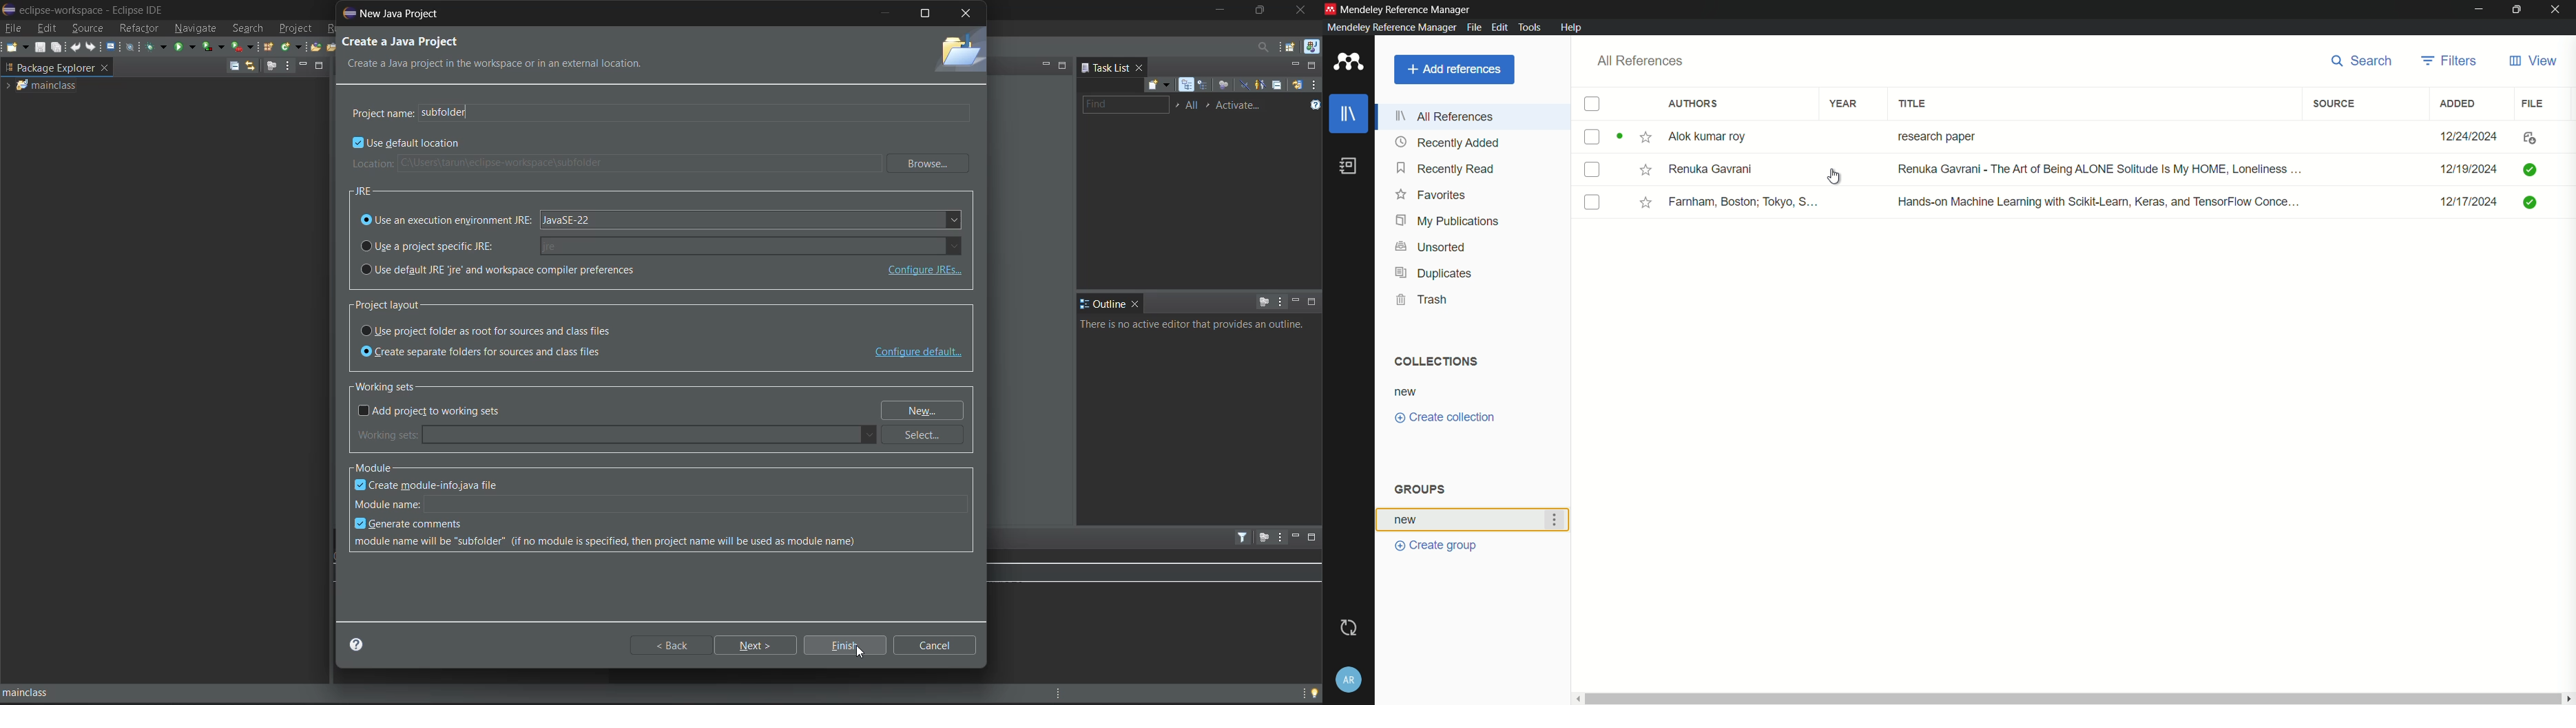 The height and width of the screenshot is (728, 2576). What do you see at coordinates (1592, 105) in the screenshot?
I see `check box` at bounding box center [1592, 105].